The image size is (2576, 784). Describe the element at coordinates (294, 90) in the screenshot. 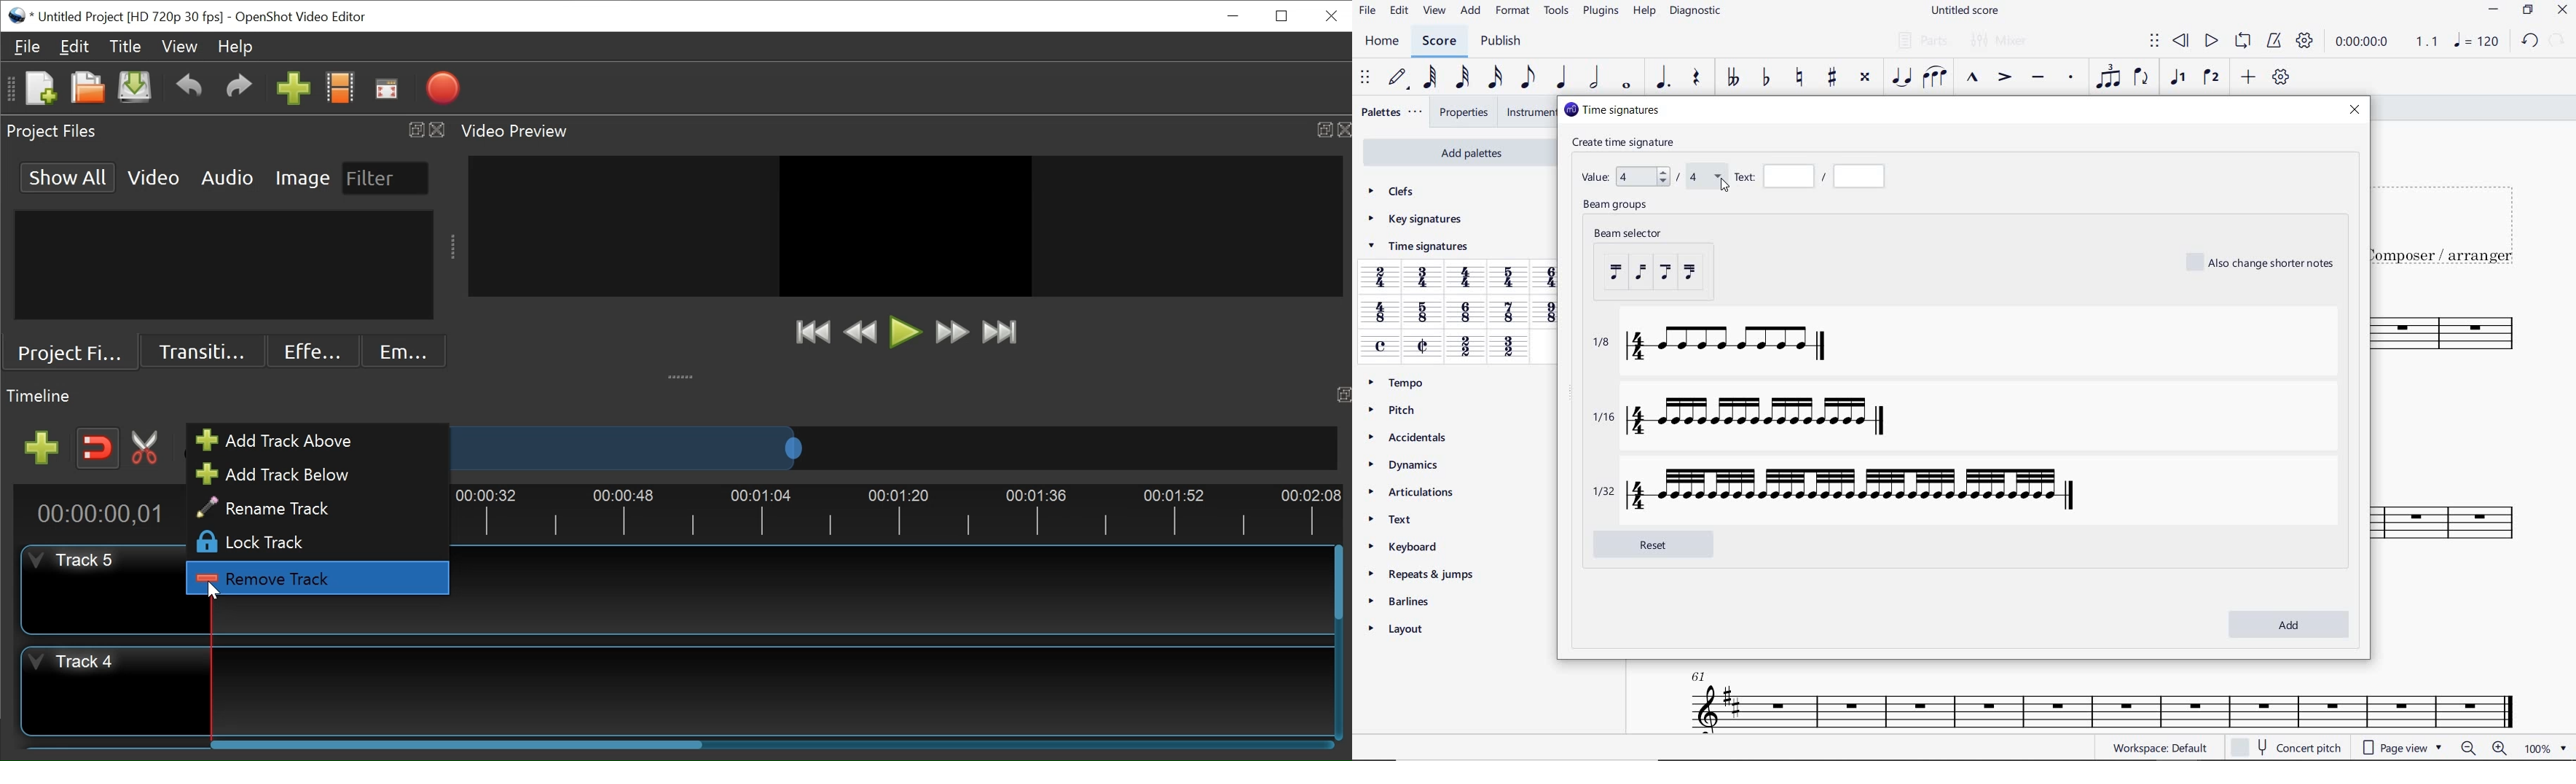

I see `Import Files` at that location.